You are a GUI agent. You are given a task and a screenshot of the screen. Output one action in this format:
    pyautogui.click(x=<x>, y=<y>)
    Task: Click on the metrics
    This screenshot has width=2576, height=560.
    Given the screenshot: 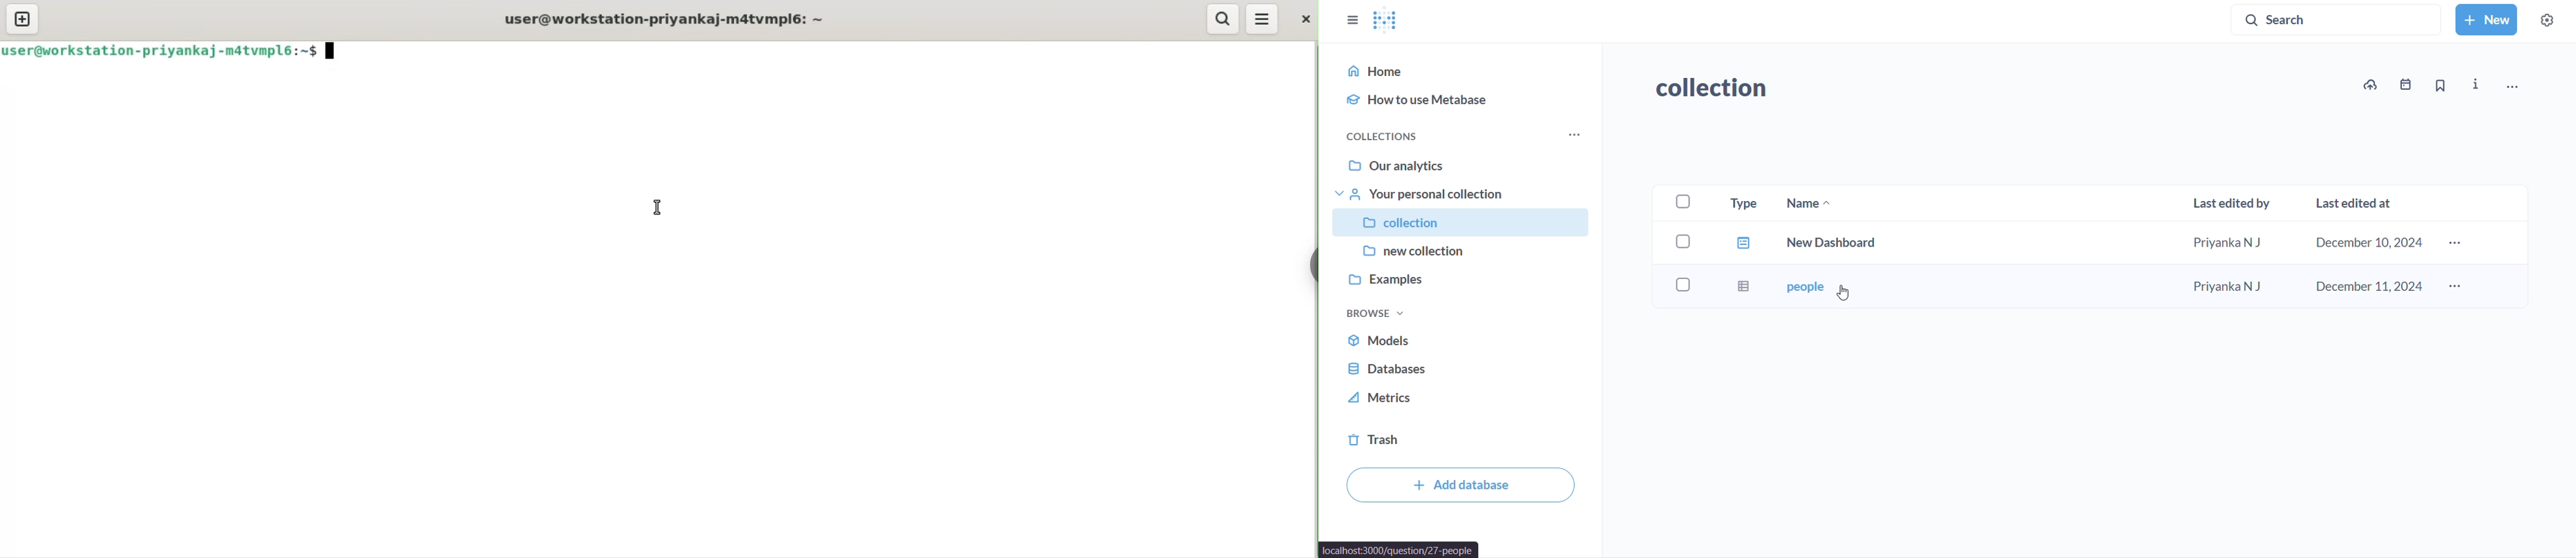 What is the action you would take?
    pyautogui.click(x=1461, y=401)
    